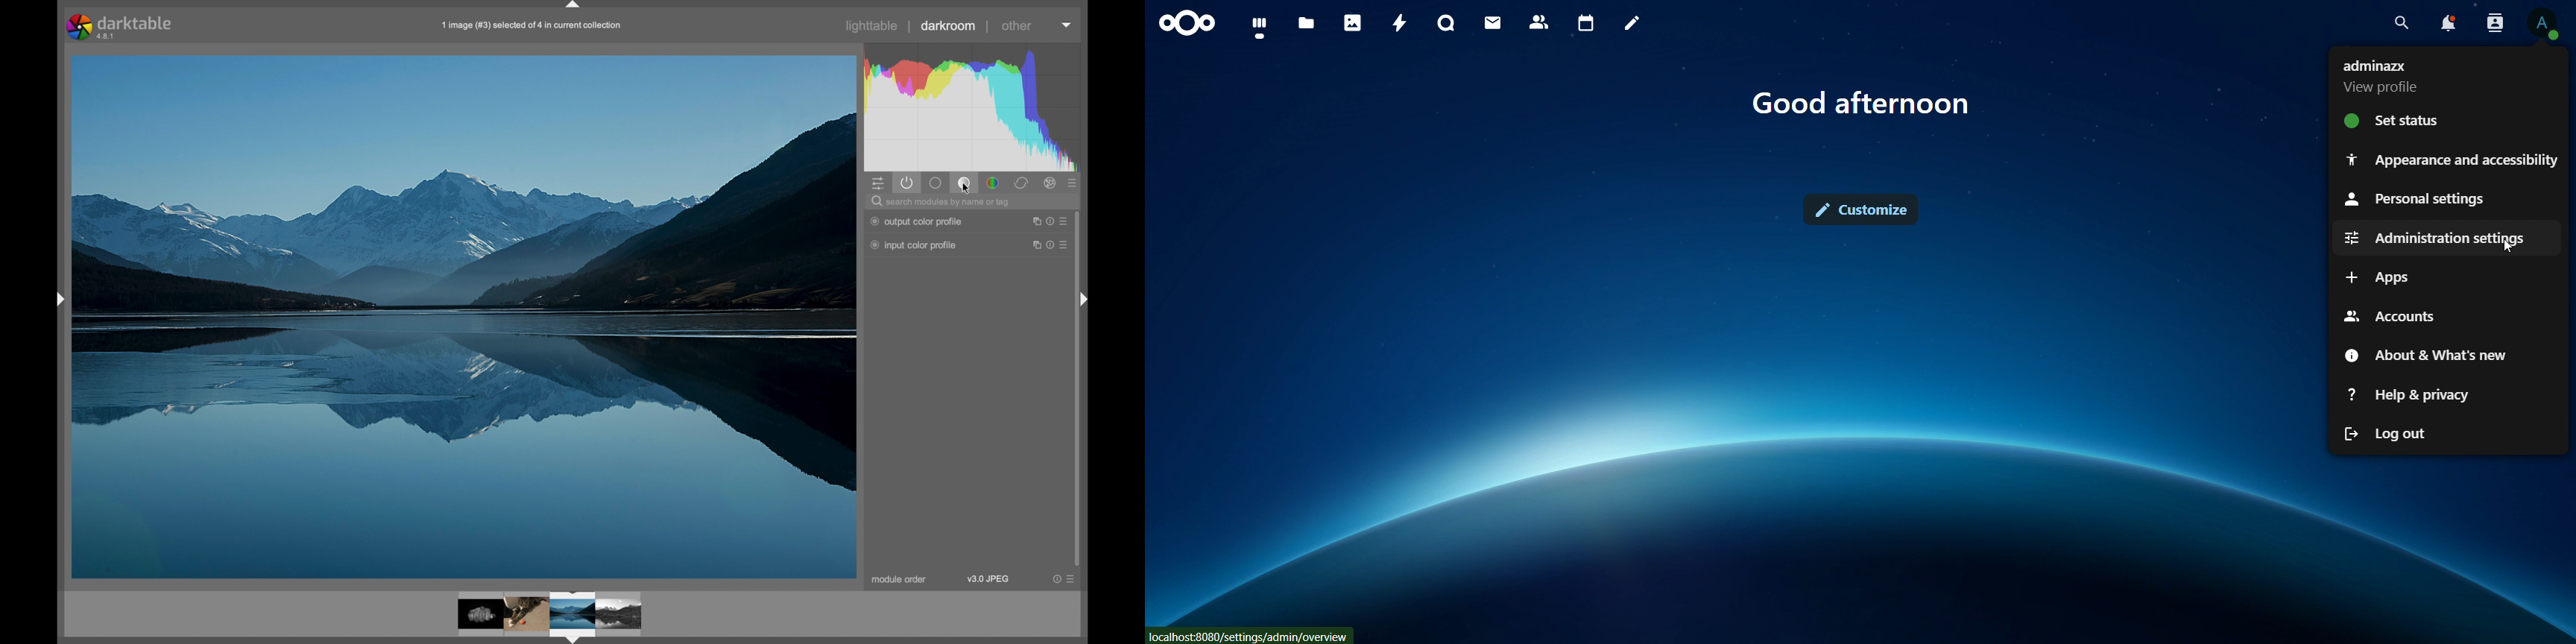 The width and height of the screenshot is (2576, 644). What do you see at coordinates (550, 615) in the screenshot?
I see `photo preview` at bounding box center [550, 615].